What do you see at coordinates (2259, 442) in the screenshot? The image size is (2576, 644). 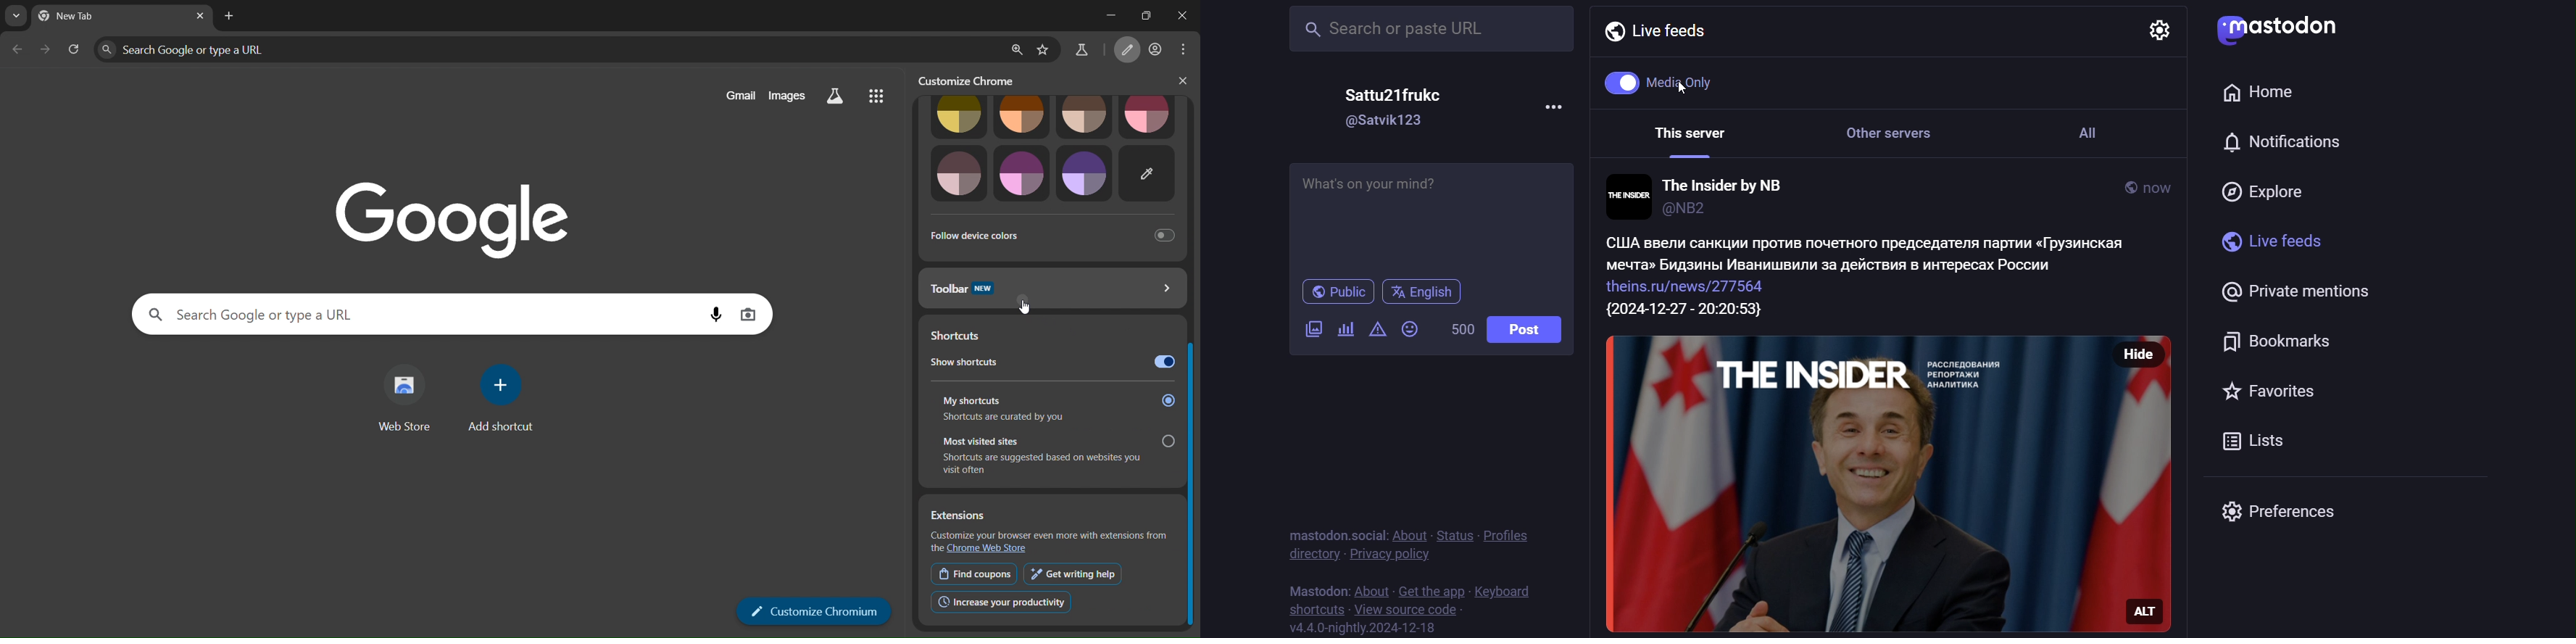 I see `list` at bounding box center [2259, 442].